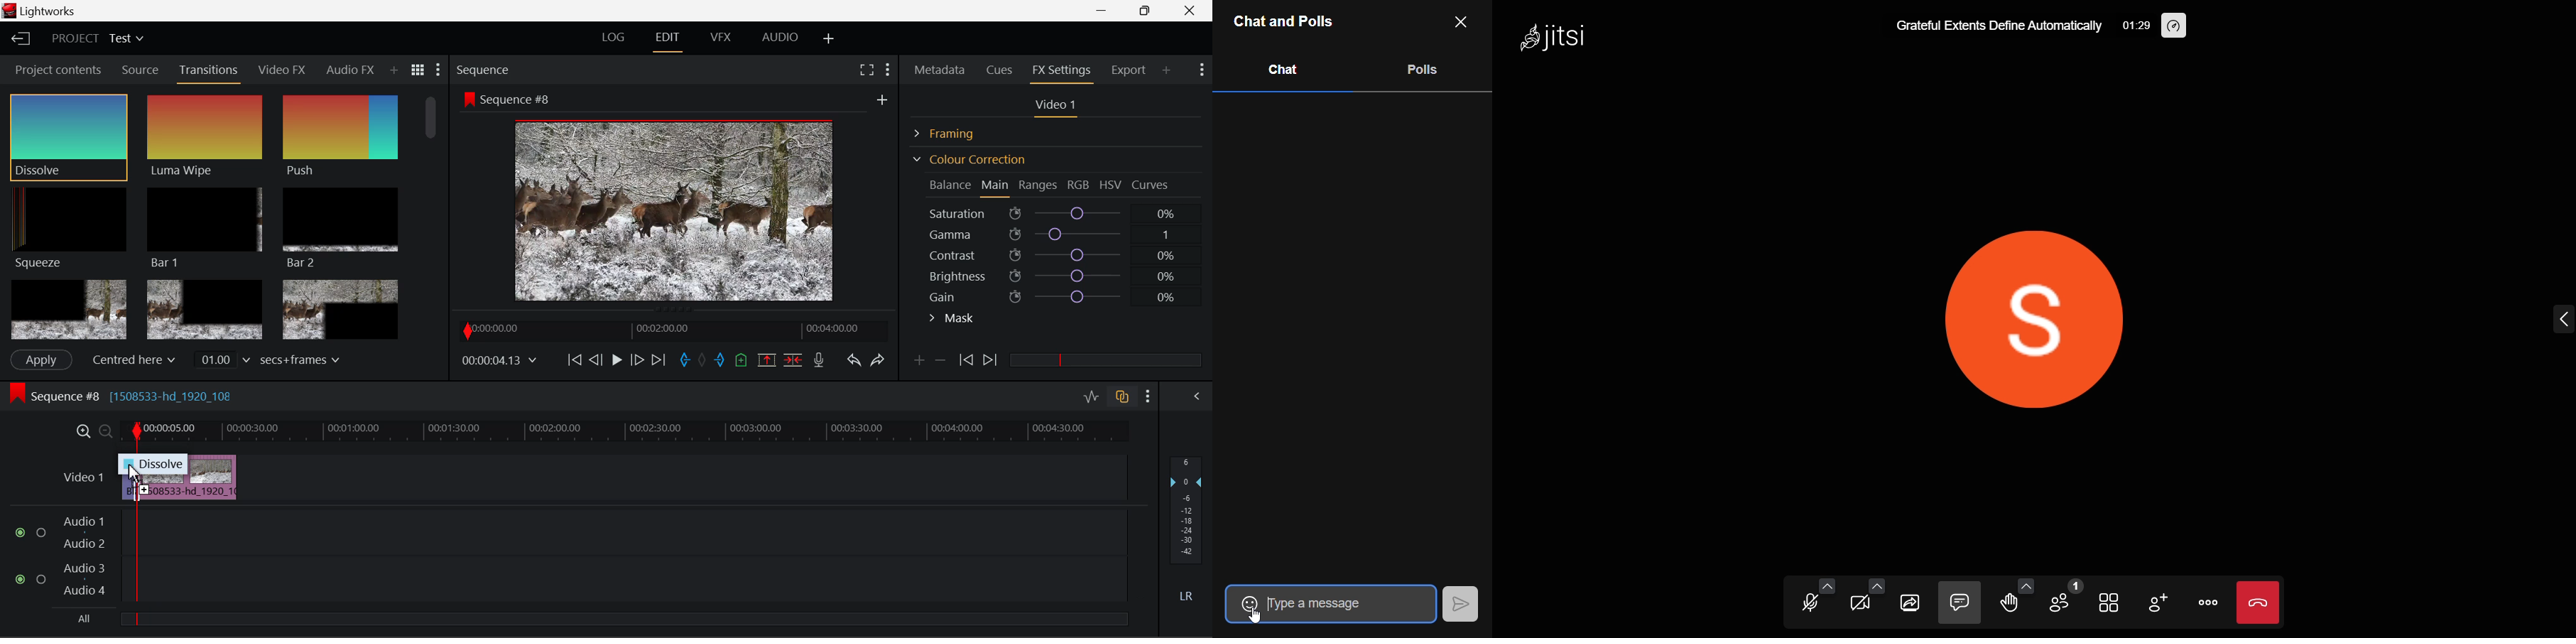  What do you see at coordinates (1876, 585) in the screenshot?
I see `video setting` at bounding box center [1876, 585].